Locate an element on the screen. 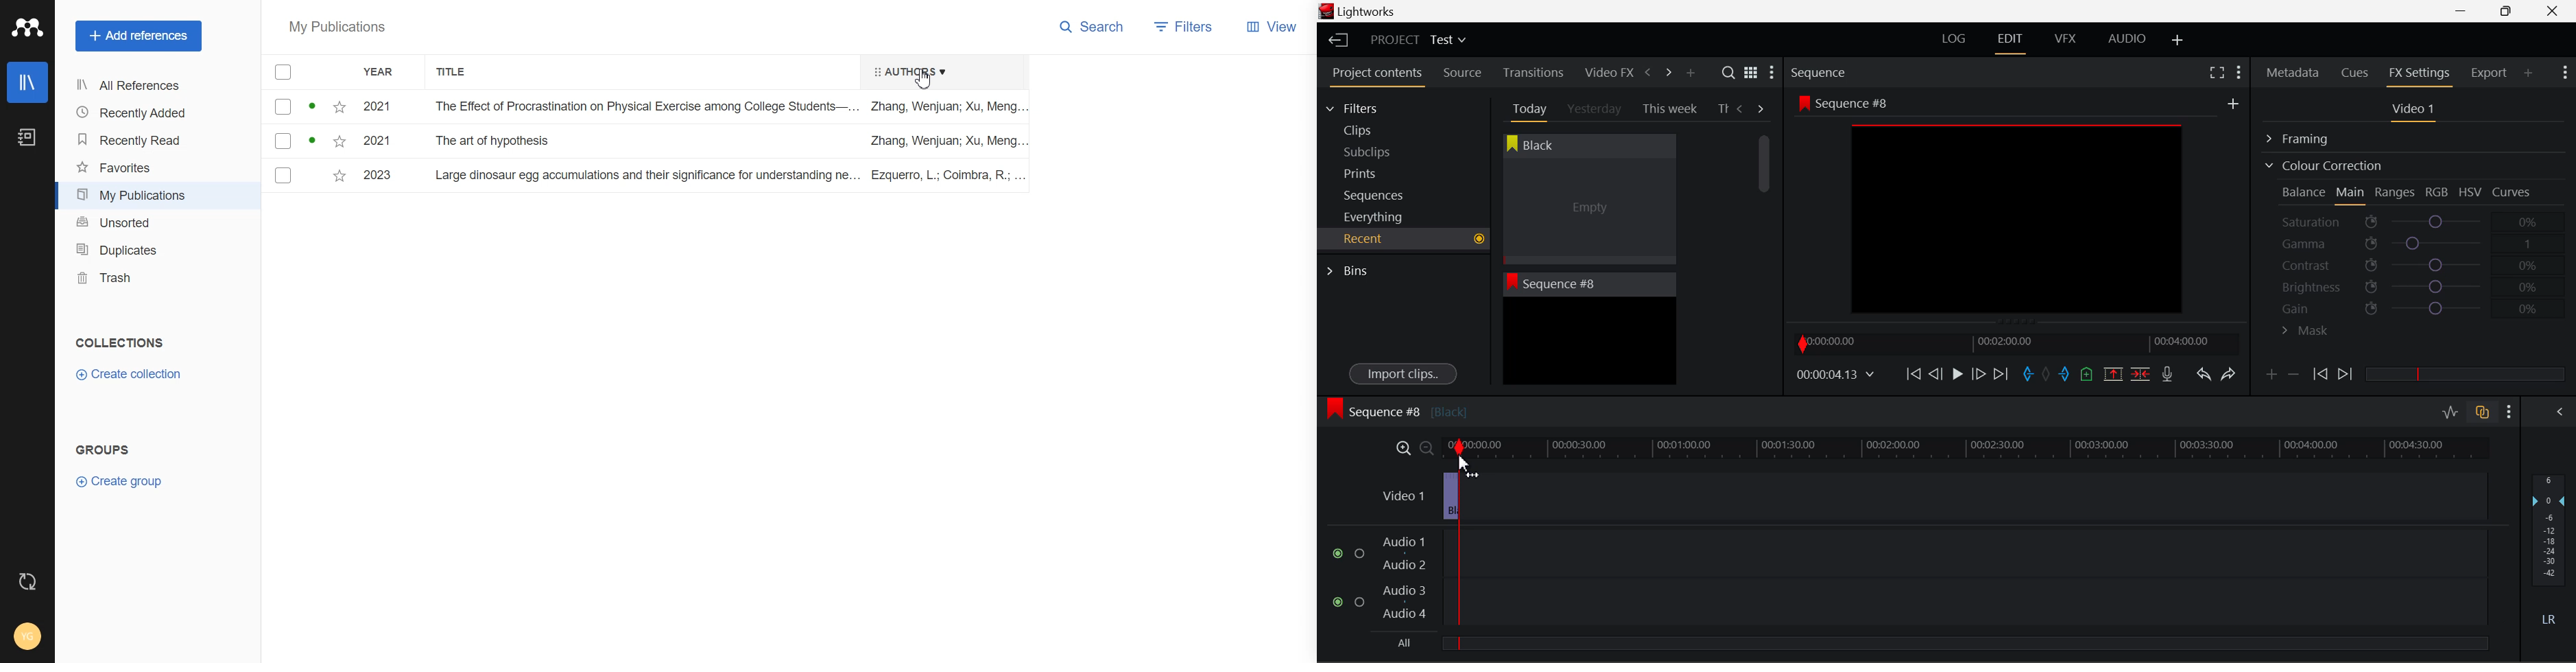 This screenshot has width=2576, height=672. To Start is located at coordinates (1912, 374).